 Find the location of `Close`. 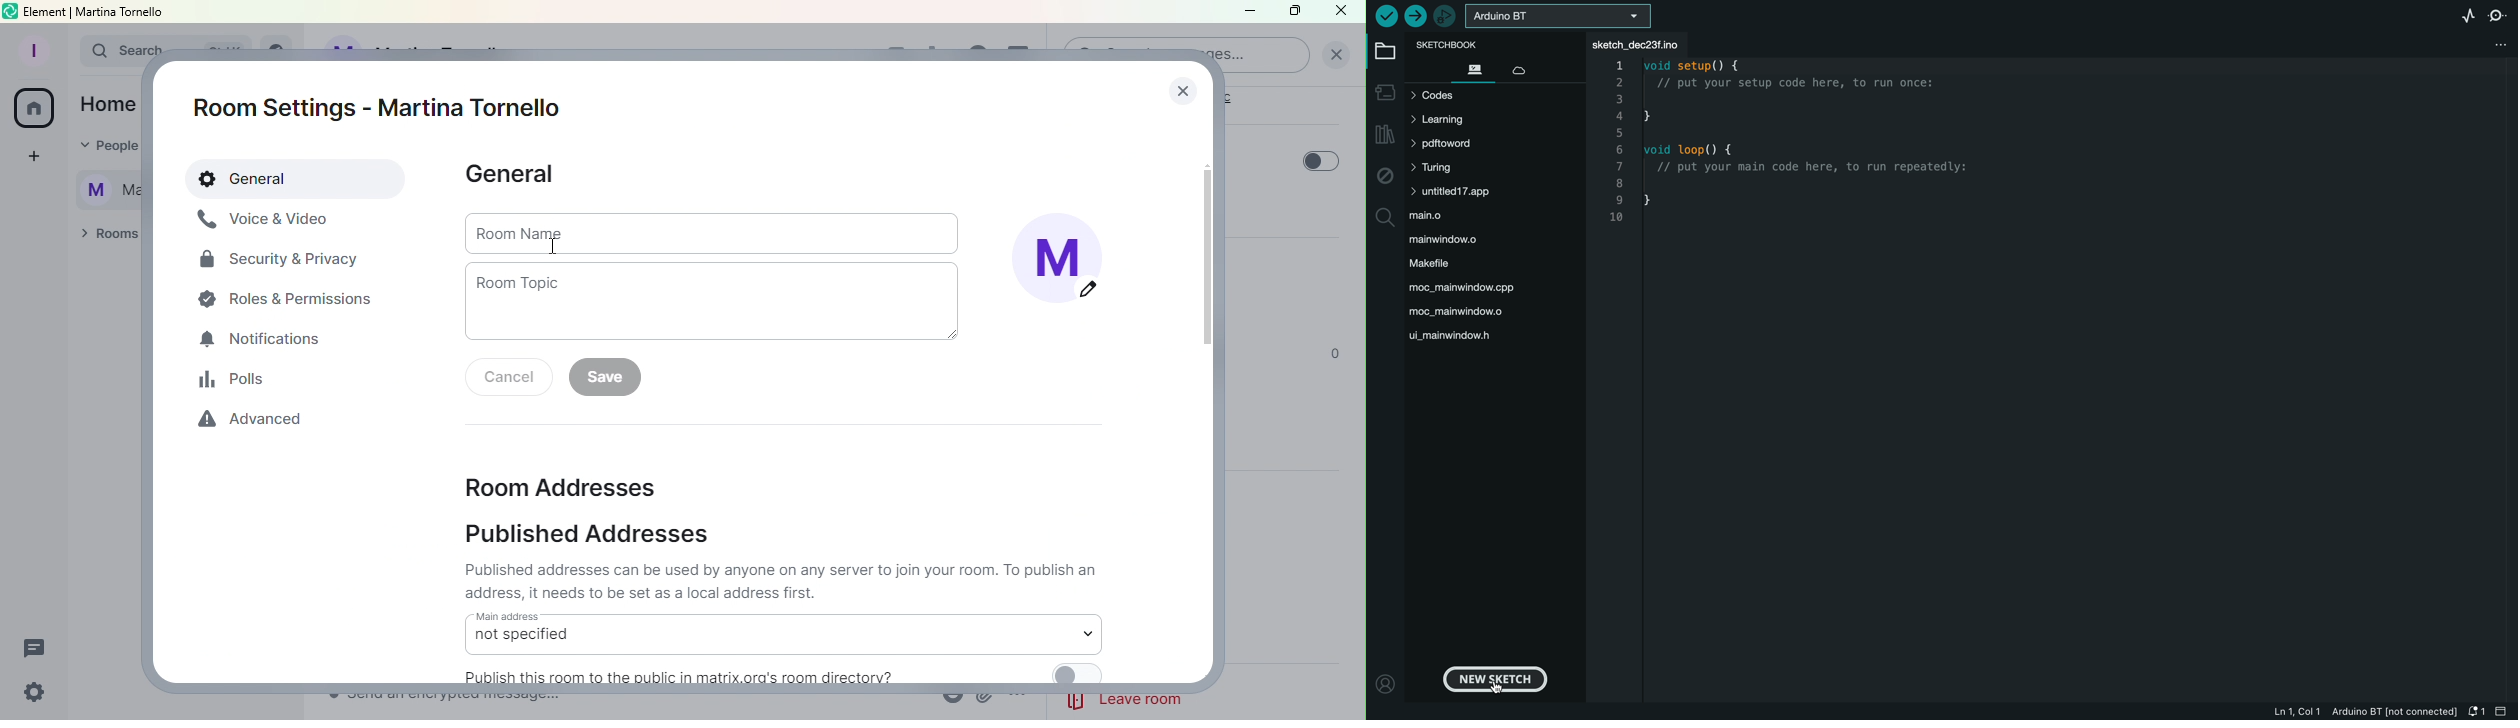

Close is located at coordinates (1178, 85).